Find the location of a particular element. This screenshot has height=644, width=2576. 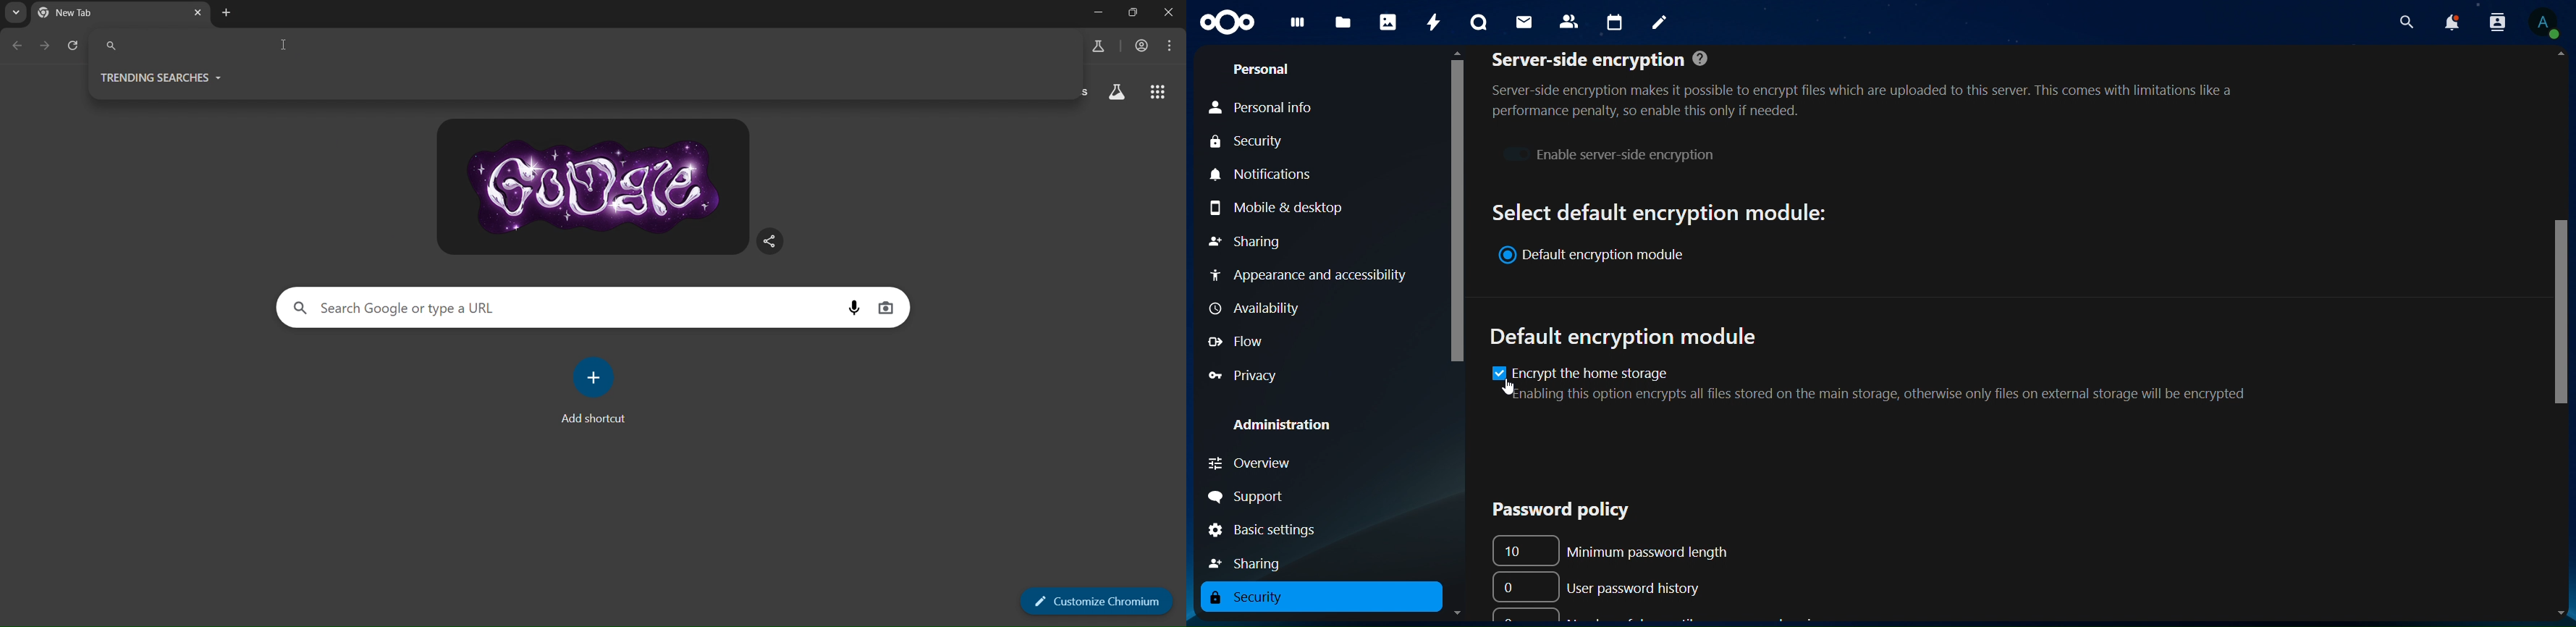

security is located at coordinates (1257, 598).